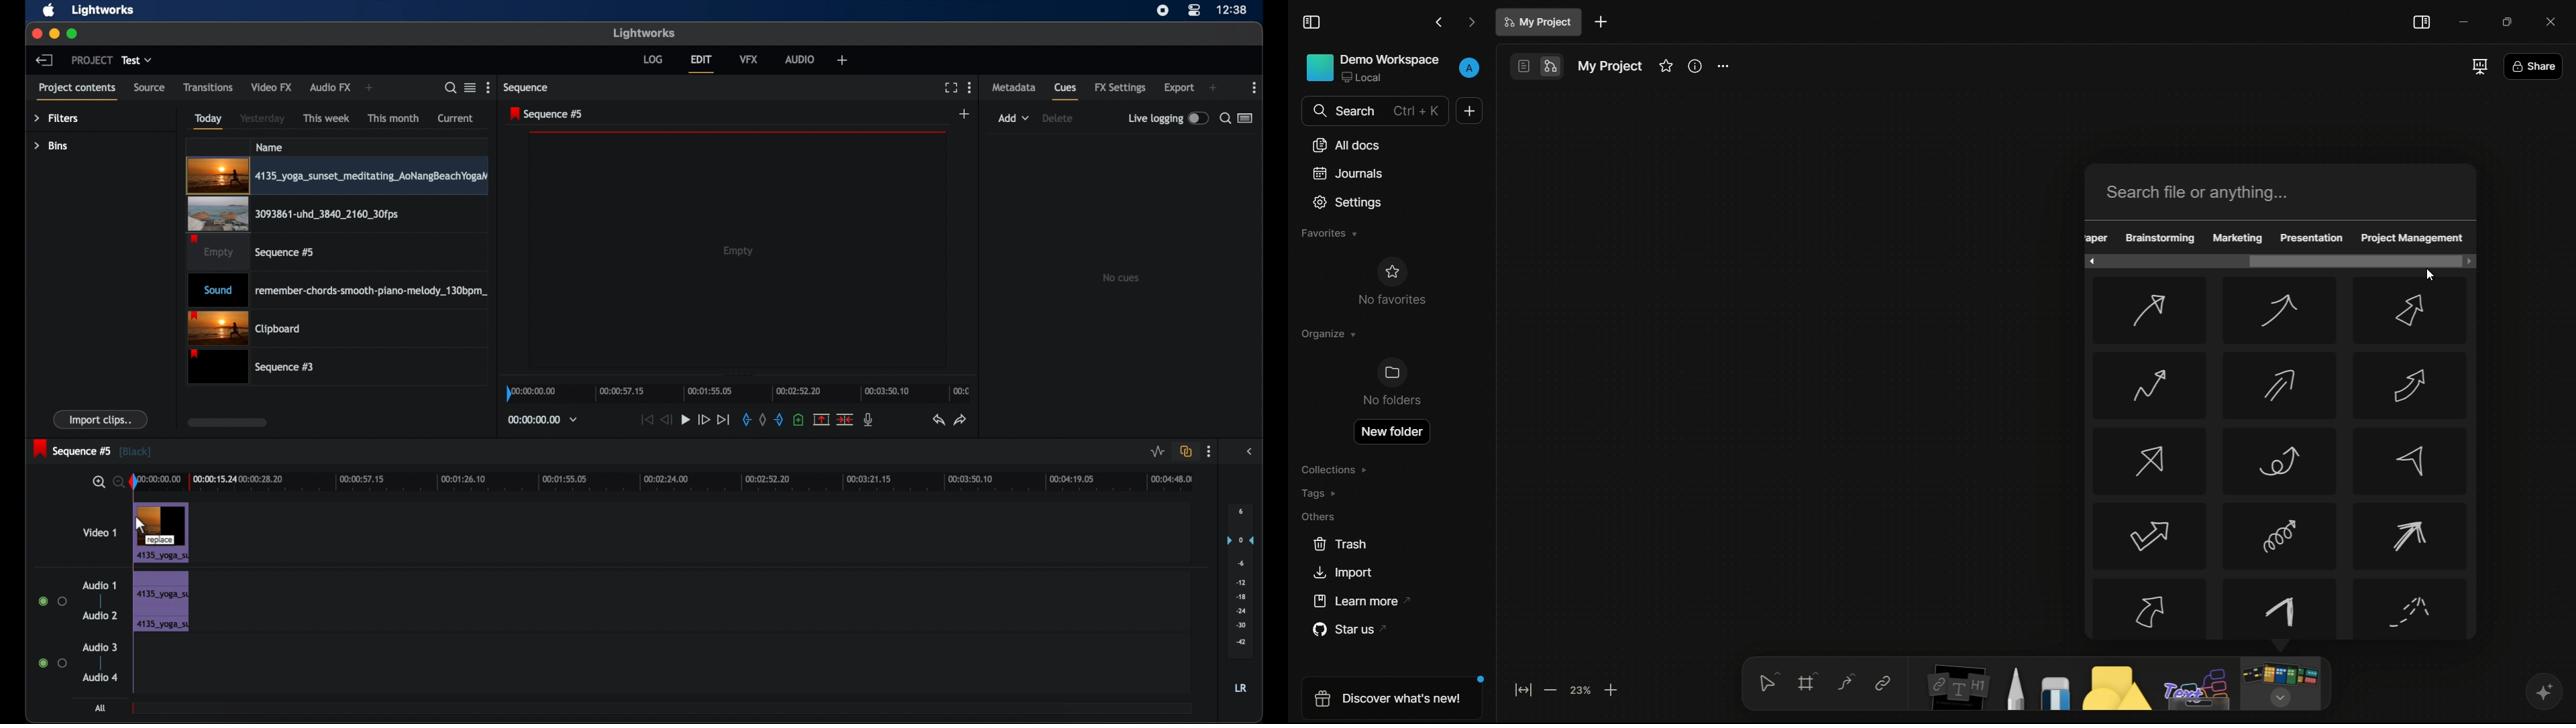 This screenshot has height=728, width=2576. I want to click on toggle auto track synd, so click(1186, 451).